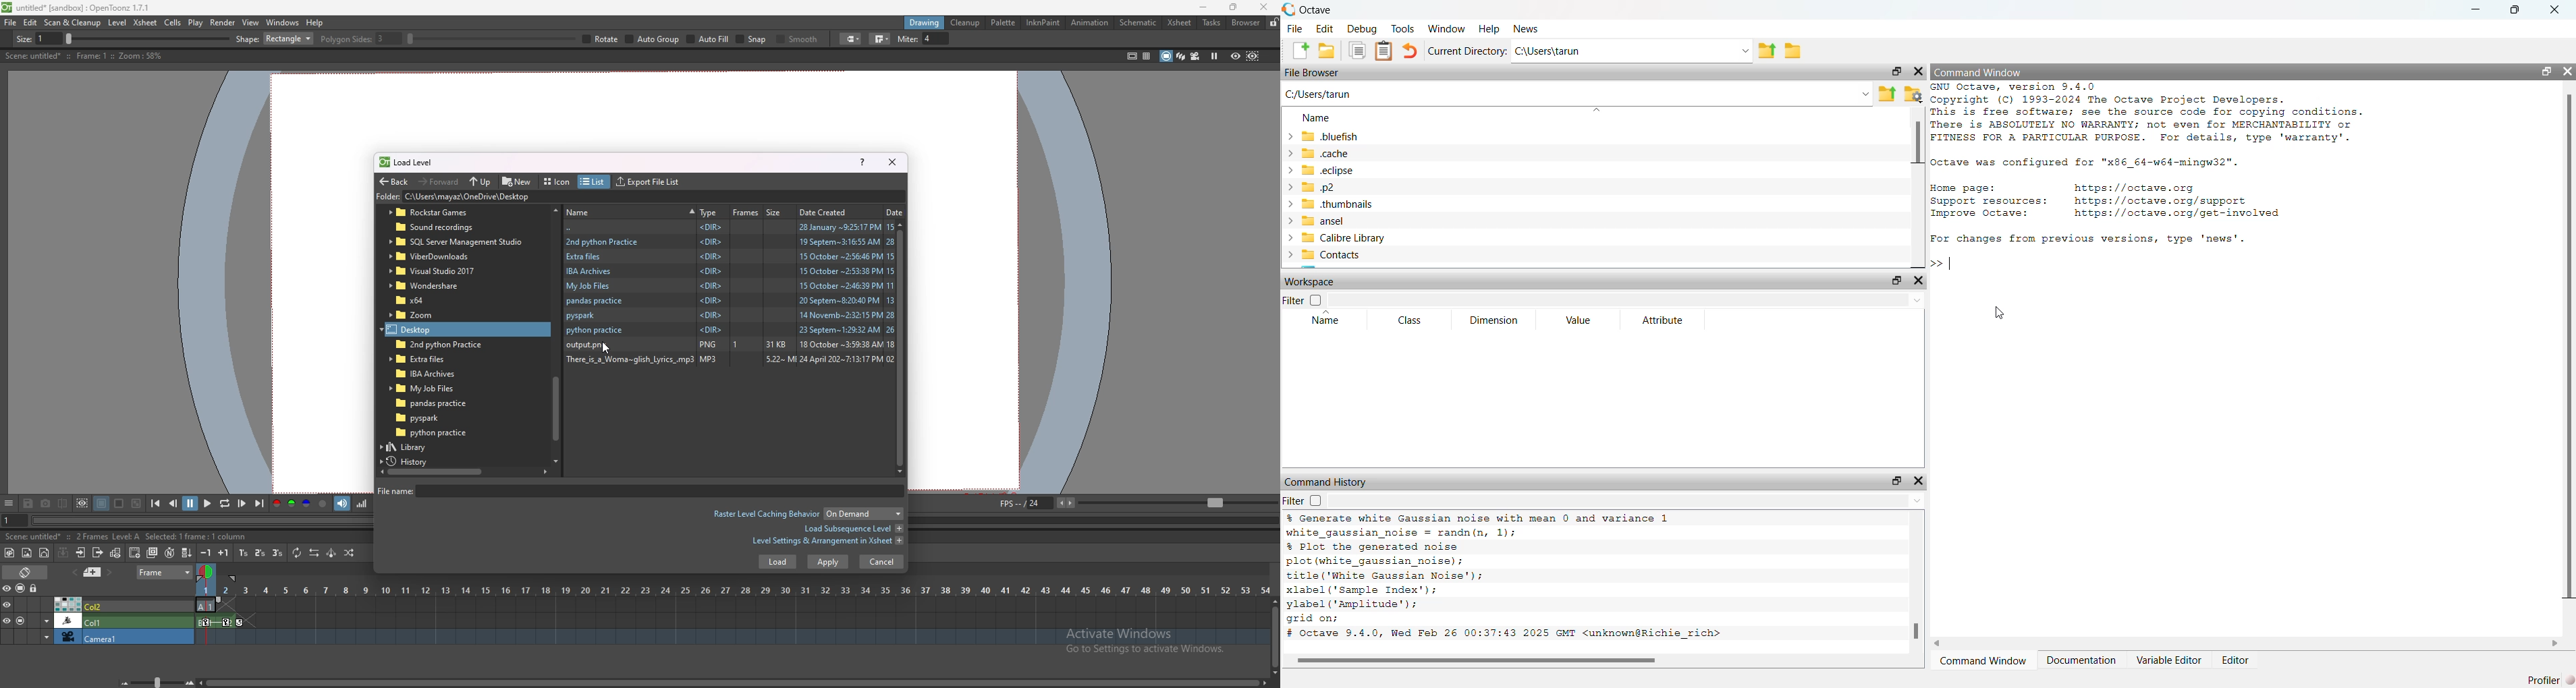  I want to click on level, so click(119, 23).